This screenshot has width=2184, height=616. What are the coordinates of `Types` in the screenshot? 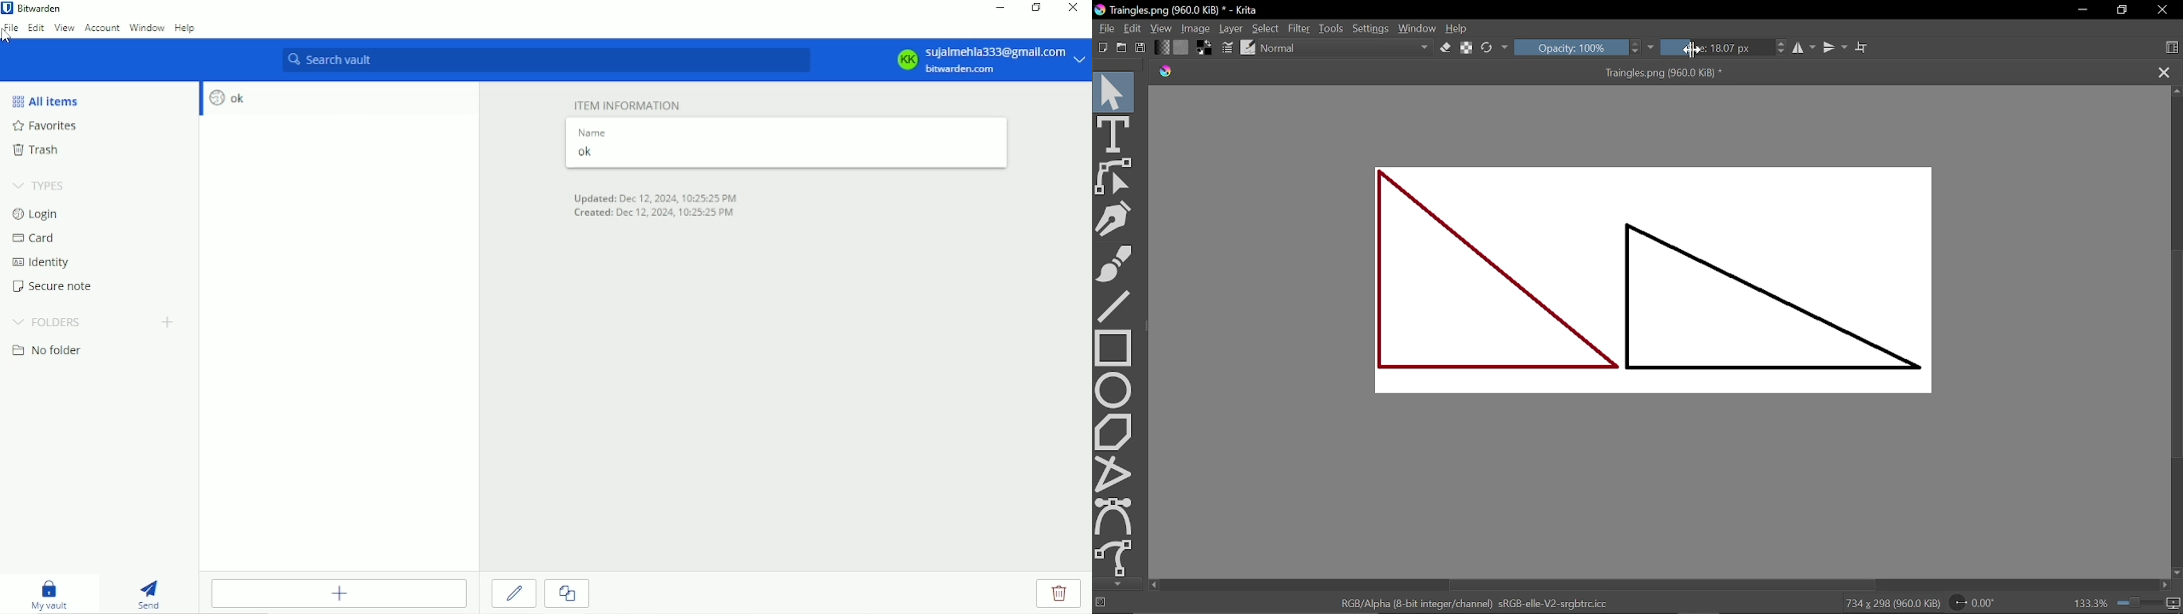 It's located at (40, 187).